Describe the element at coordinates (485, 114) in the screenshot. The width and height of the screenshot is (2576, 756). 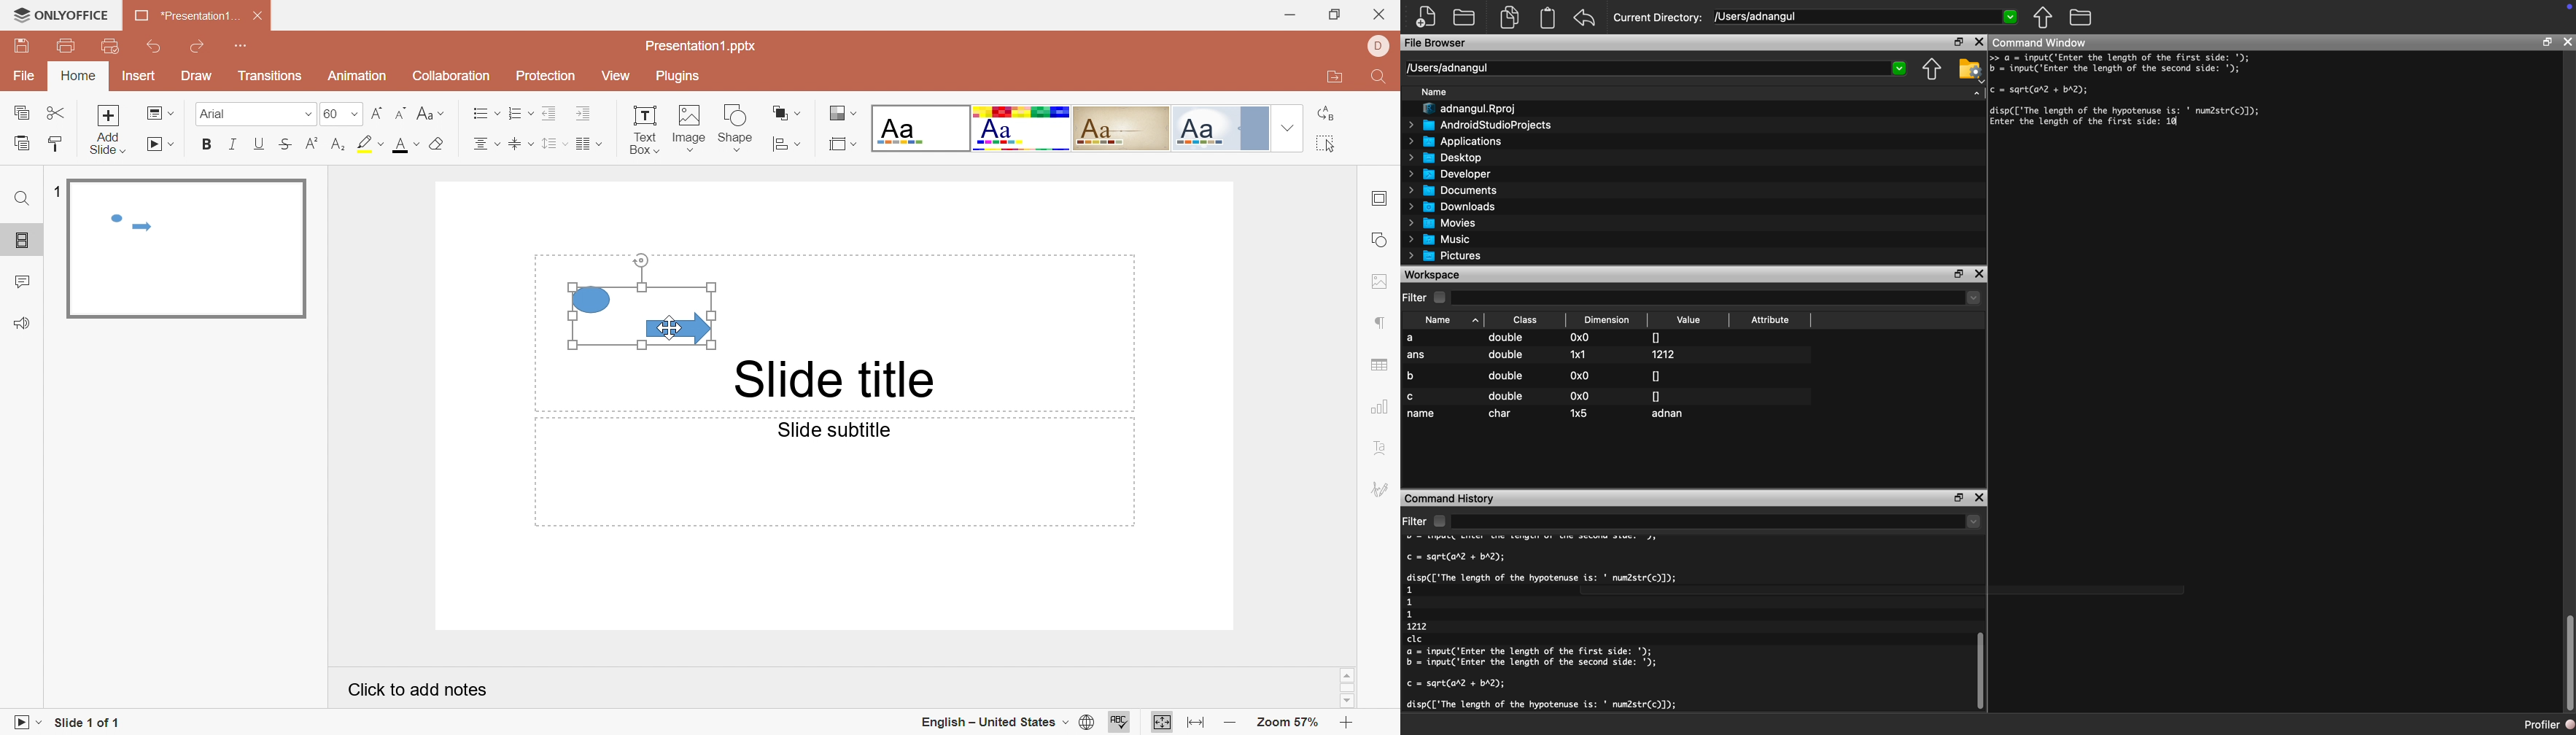
I see `Bullets` at that location.